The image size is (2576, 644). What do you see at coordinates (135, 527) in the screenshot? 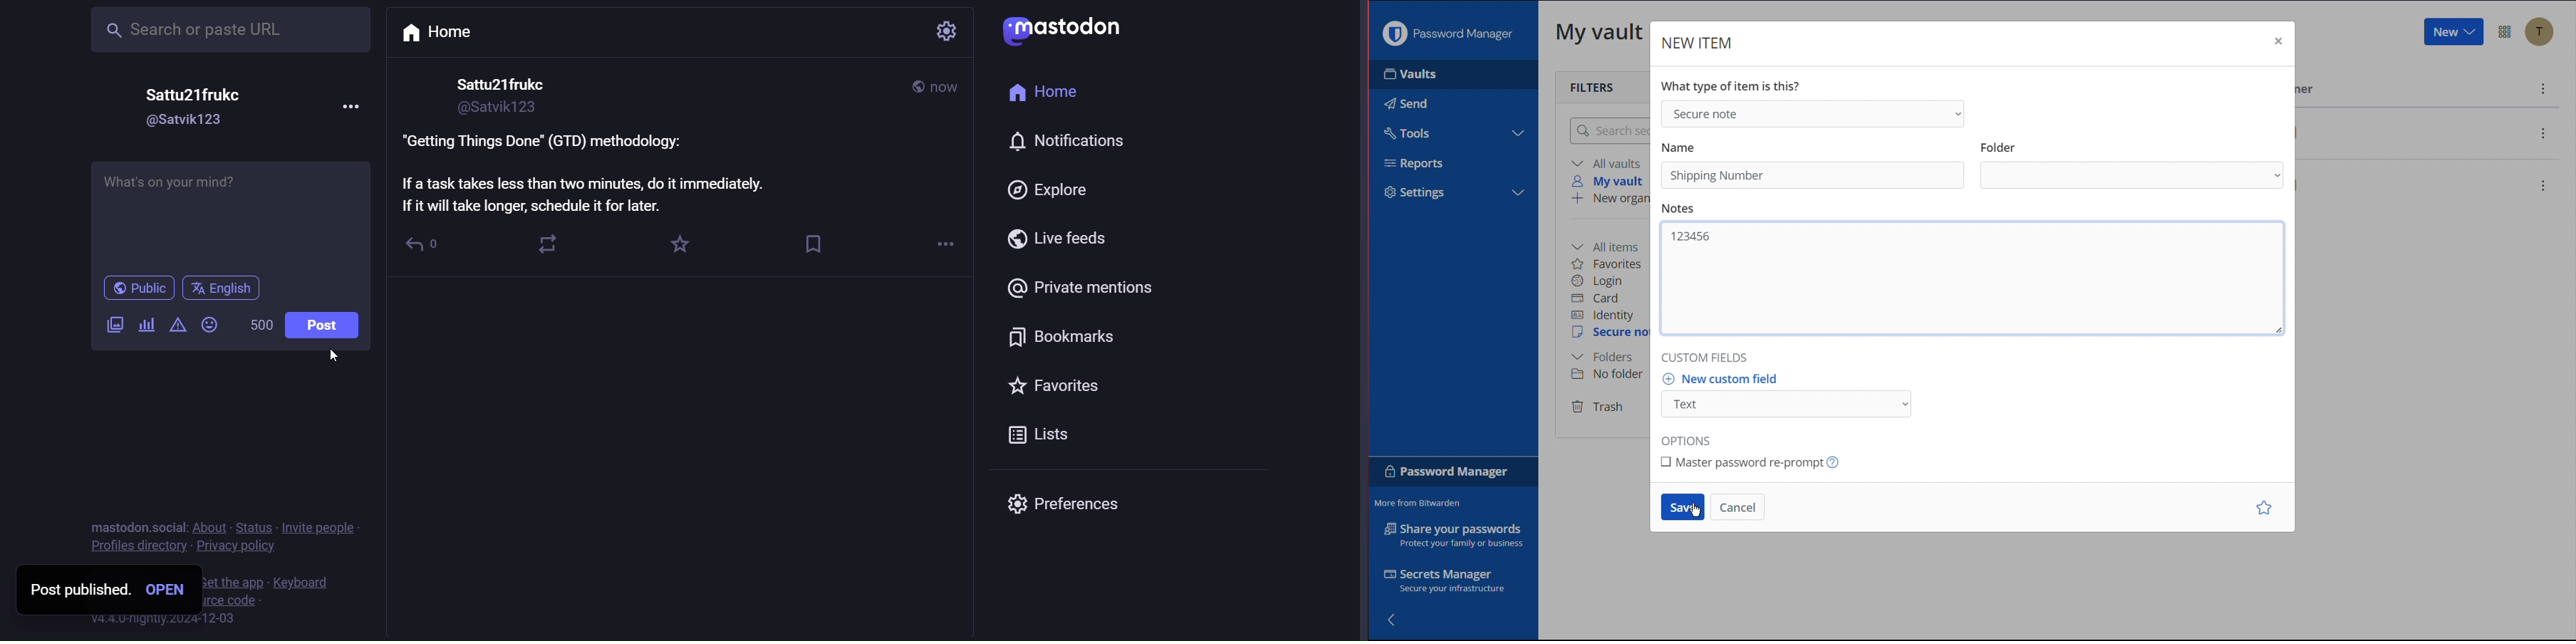
I see `mastodon social` at bounding box center [135, 527].